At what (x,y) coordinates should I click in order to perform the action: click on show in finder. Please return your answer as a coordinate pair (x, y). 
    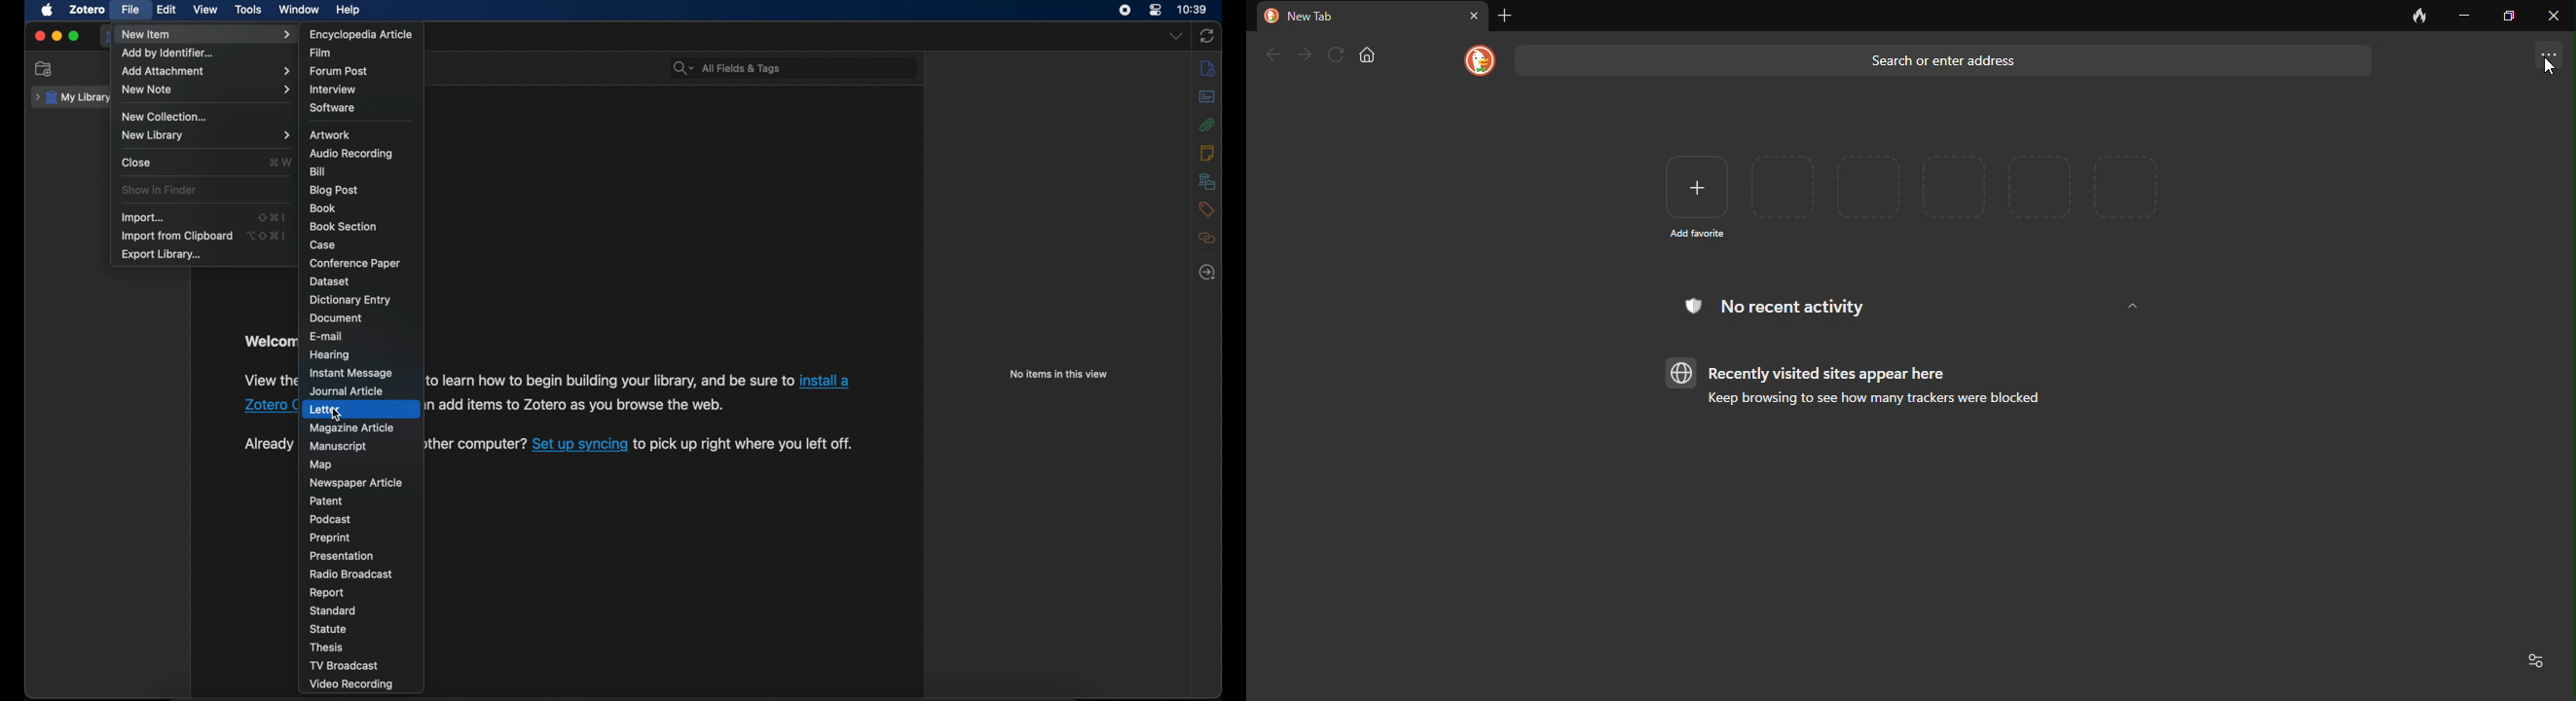
    Looking at the image, I should click on (160, 190).